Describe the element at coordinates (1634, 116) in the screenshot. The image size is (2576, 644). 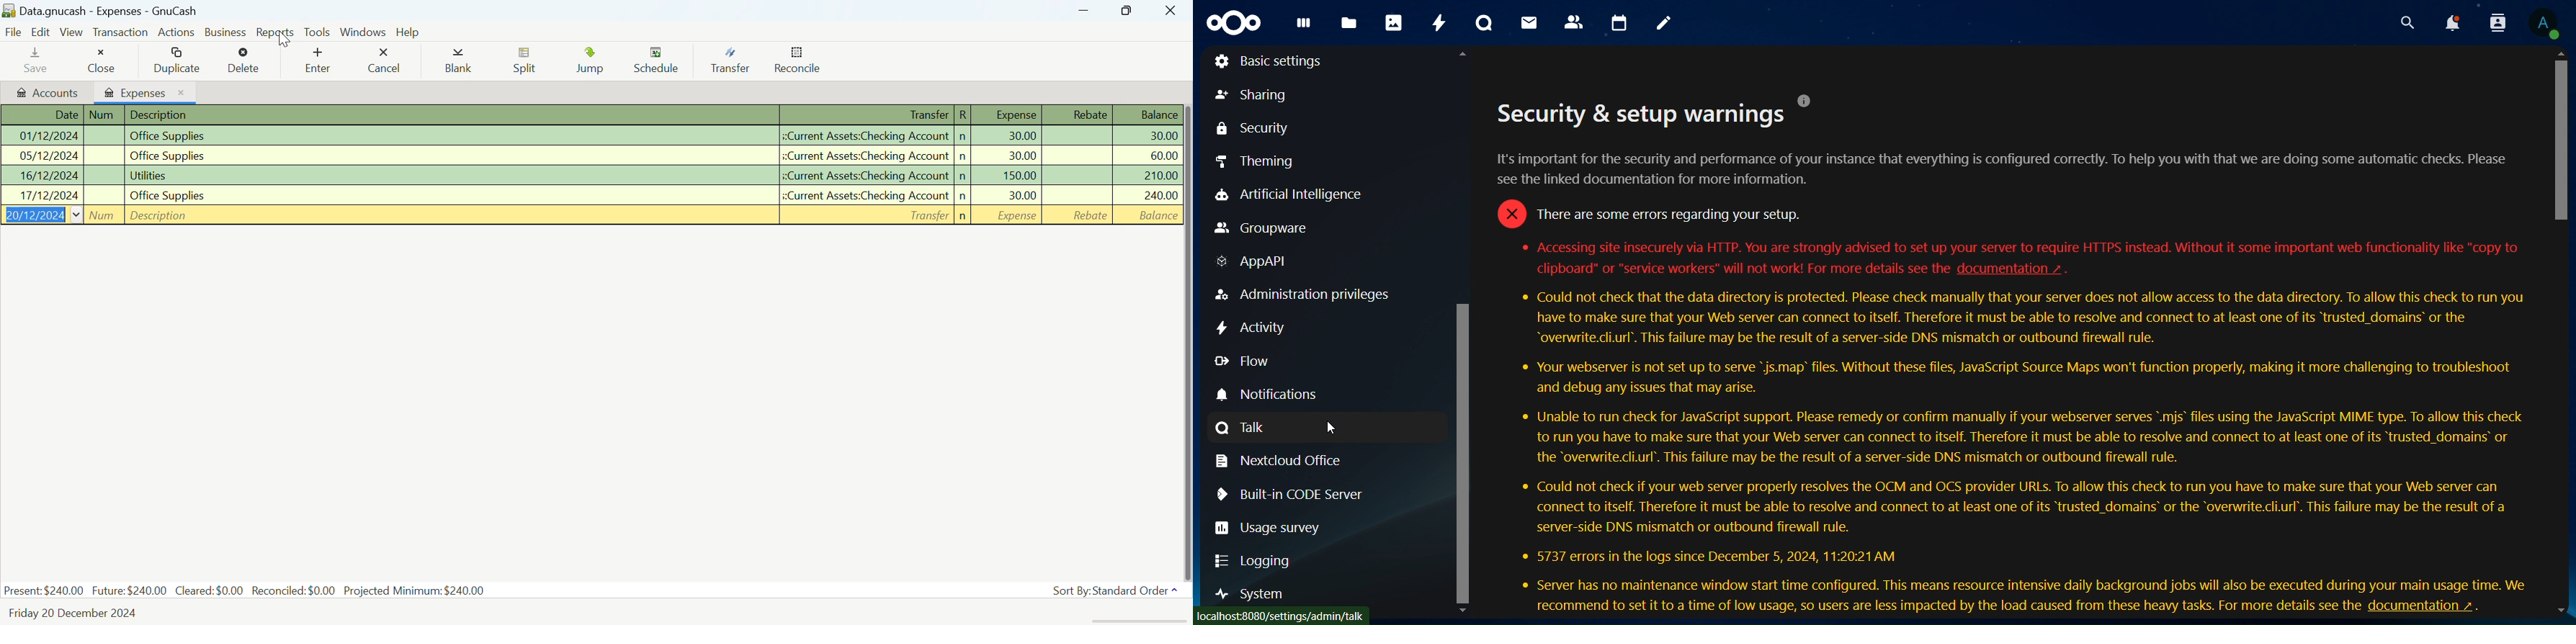
I see `security` at that location.